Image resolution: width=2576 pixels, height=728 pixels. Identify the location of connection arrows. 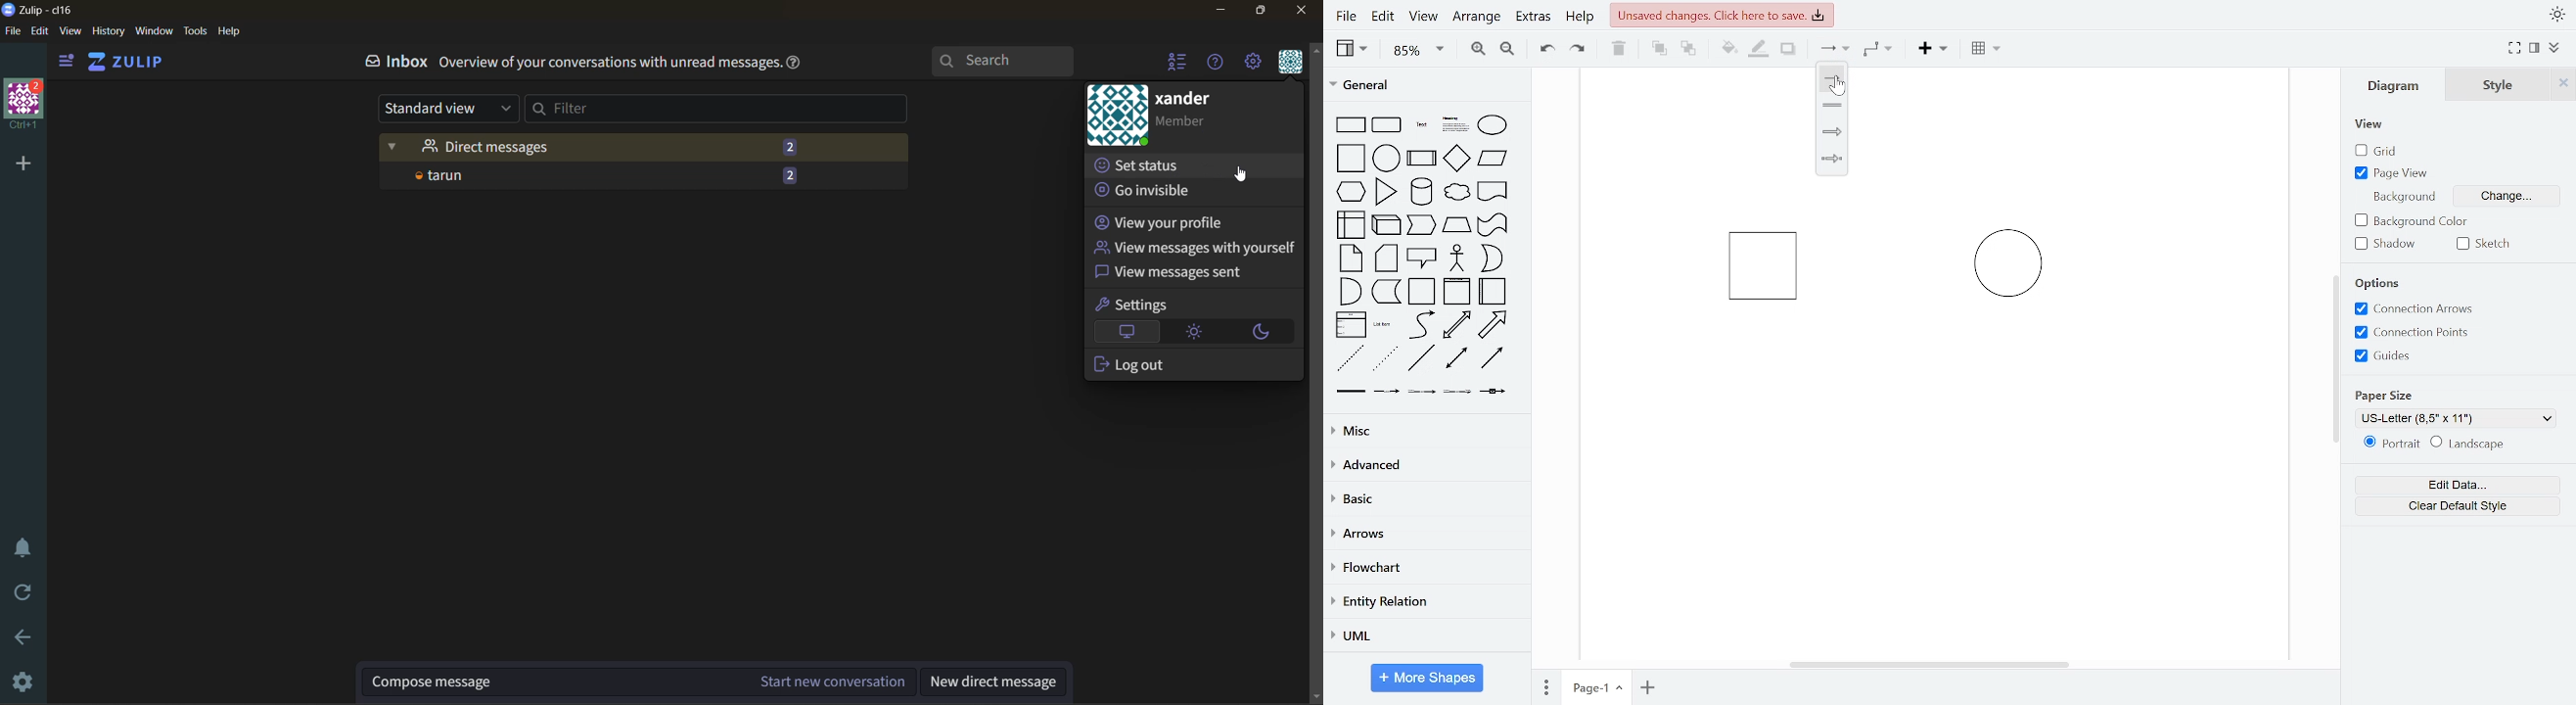
(2411, 309).